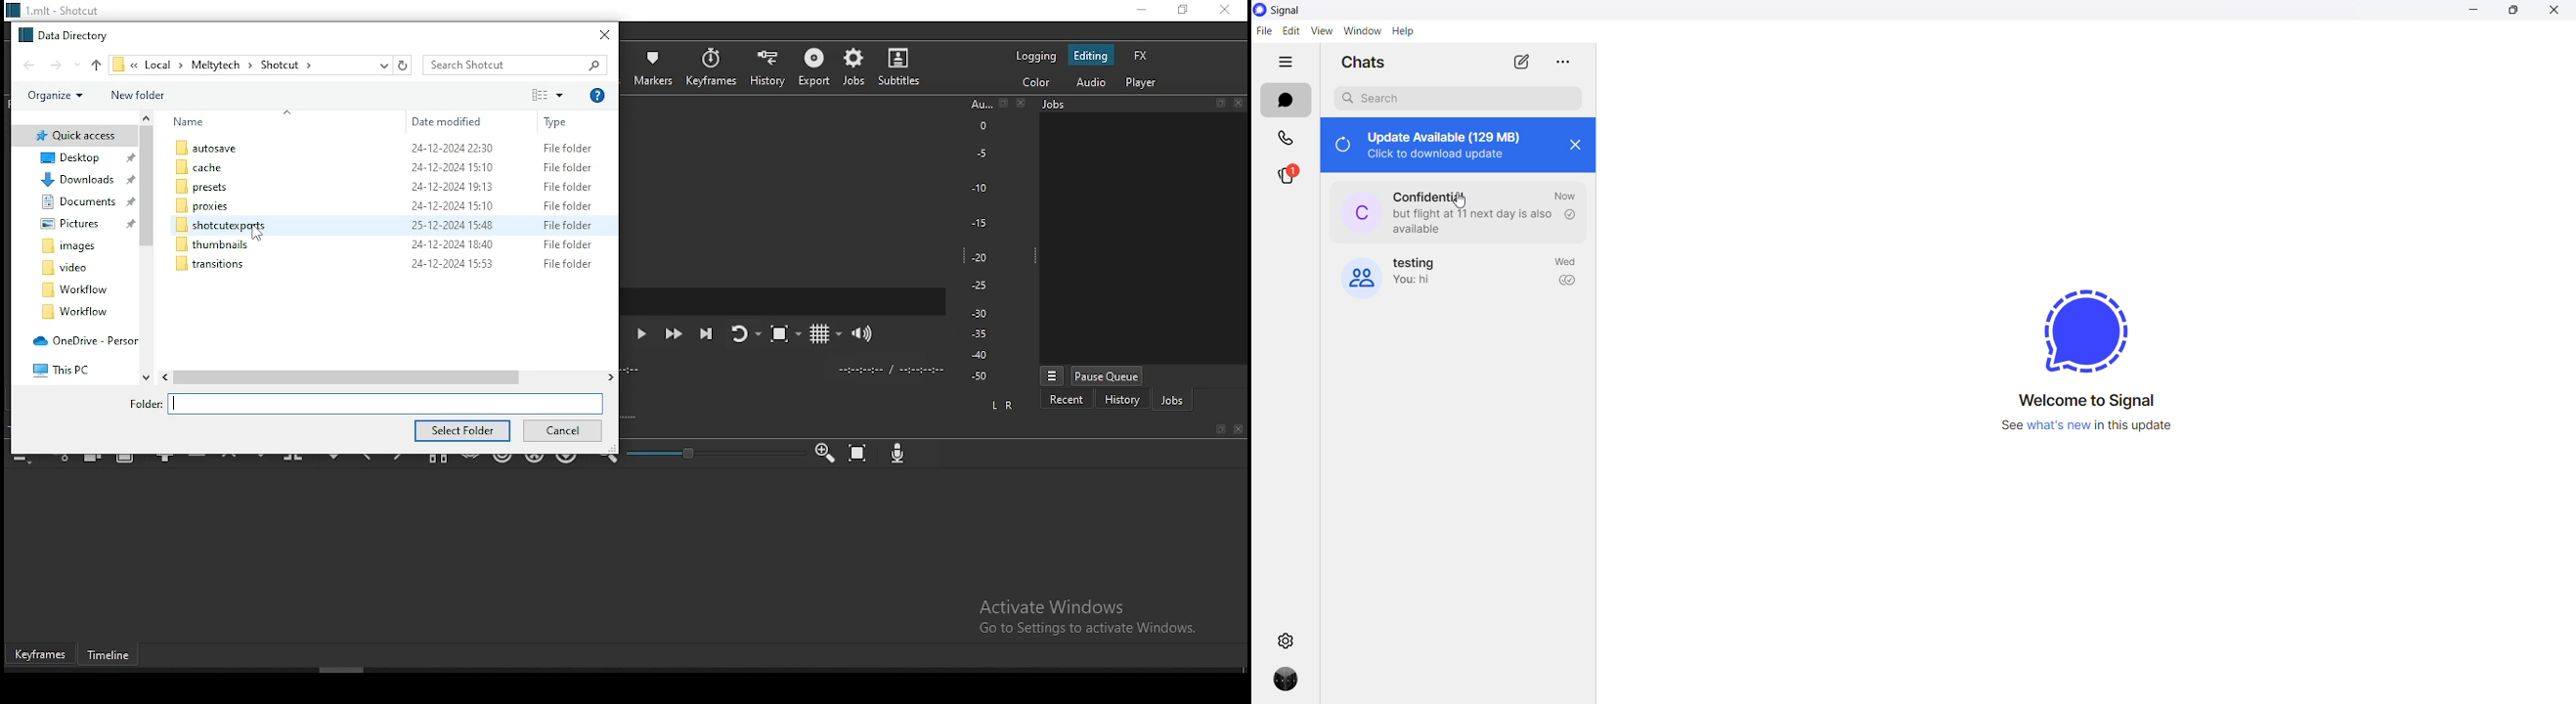 This screenshot has height=728, width=2576. I want to click on local folder, so click(78, 203).